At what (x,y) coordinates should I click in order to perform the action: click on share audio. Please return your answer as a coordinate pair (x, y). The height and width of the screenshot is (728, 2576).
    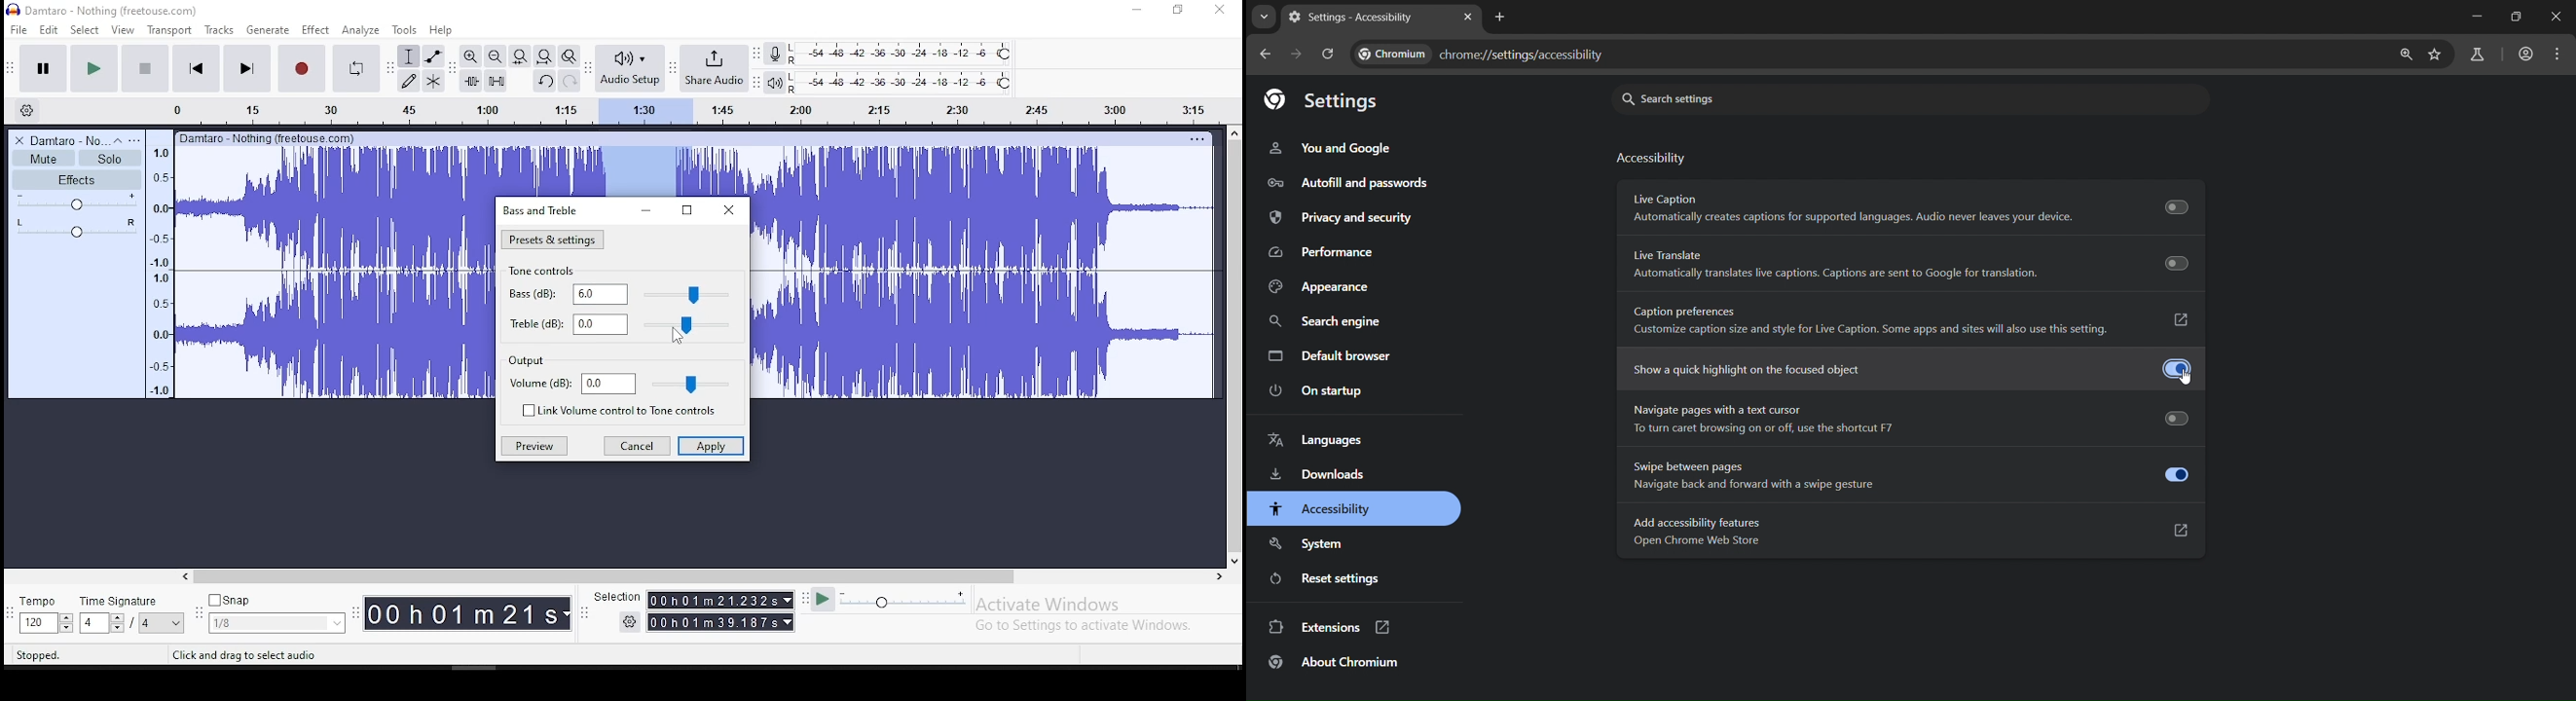
    Looking at the image, I should click on (716, 70).